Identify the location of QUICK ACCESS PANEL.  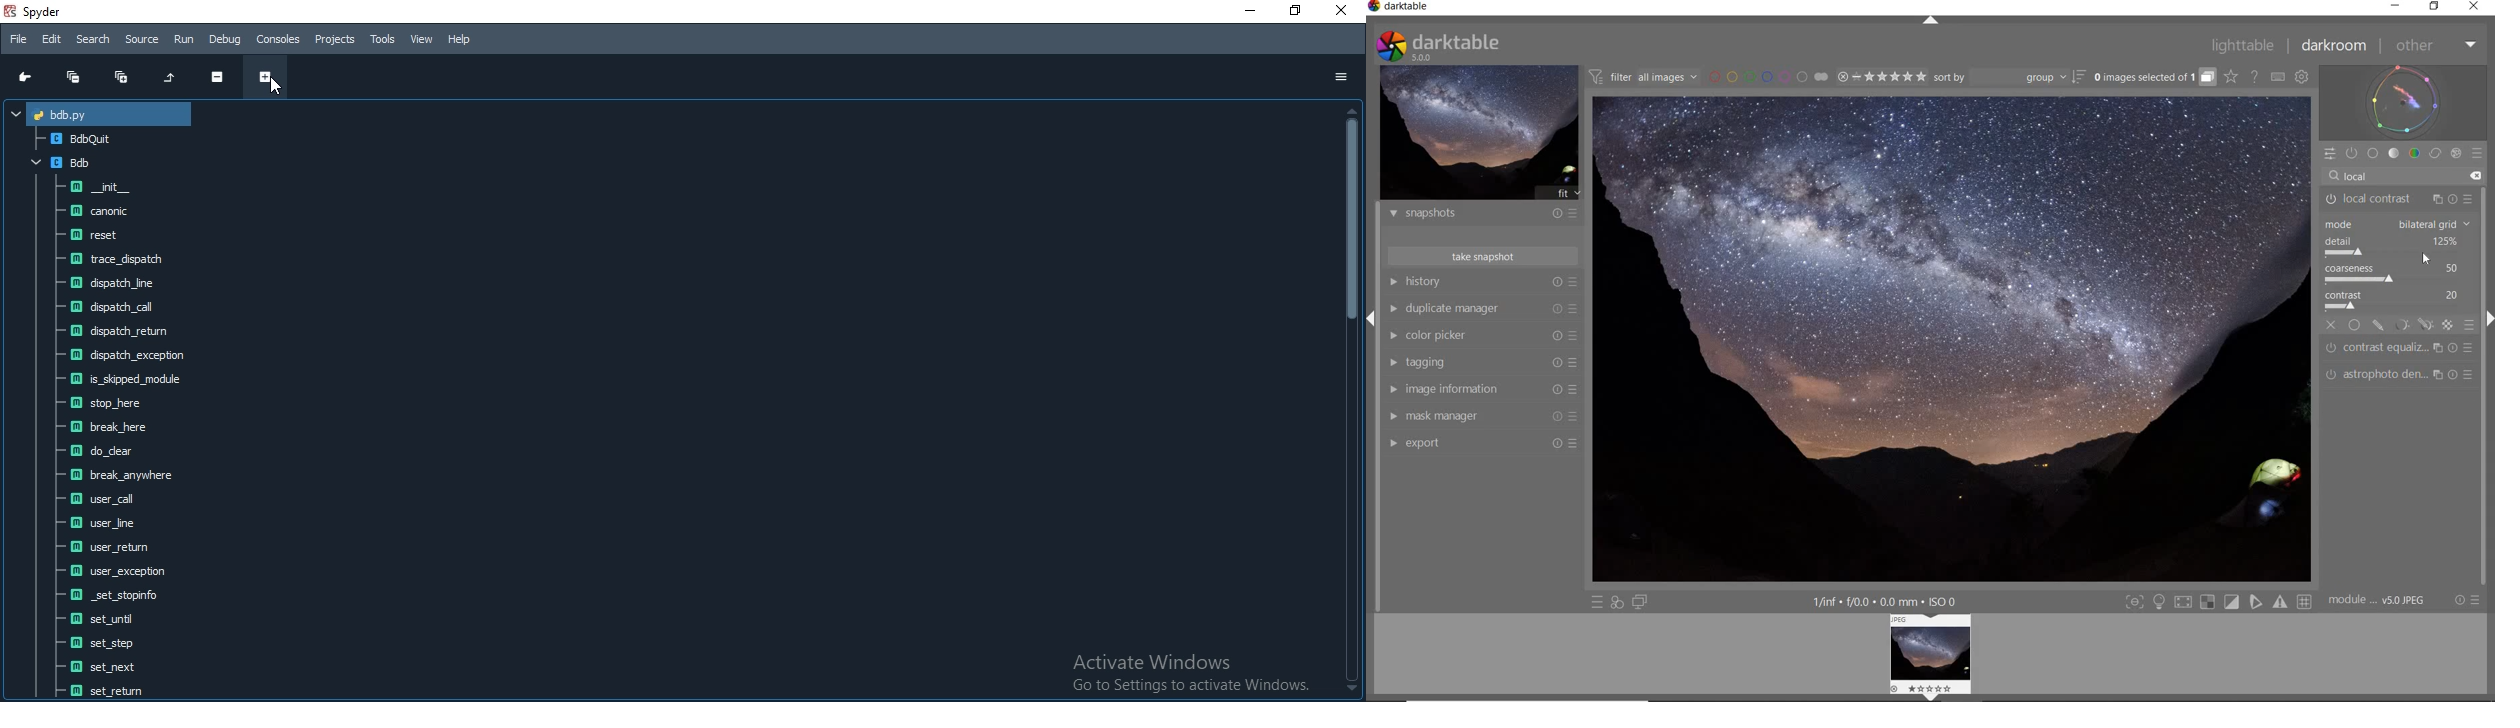
(2333, 155).